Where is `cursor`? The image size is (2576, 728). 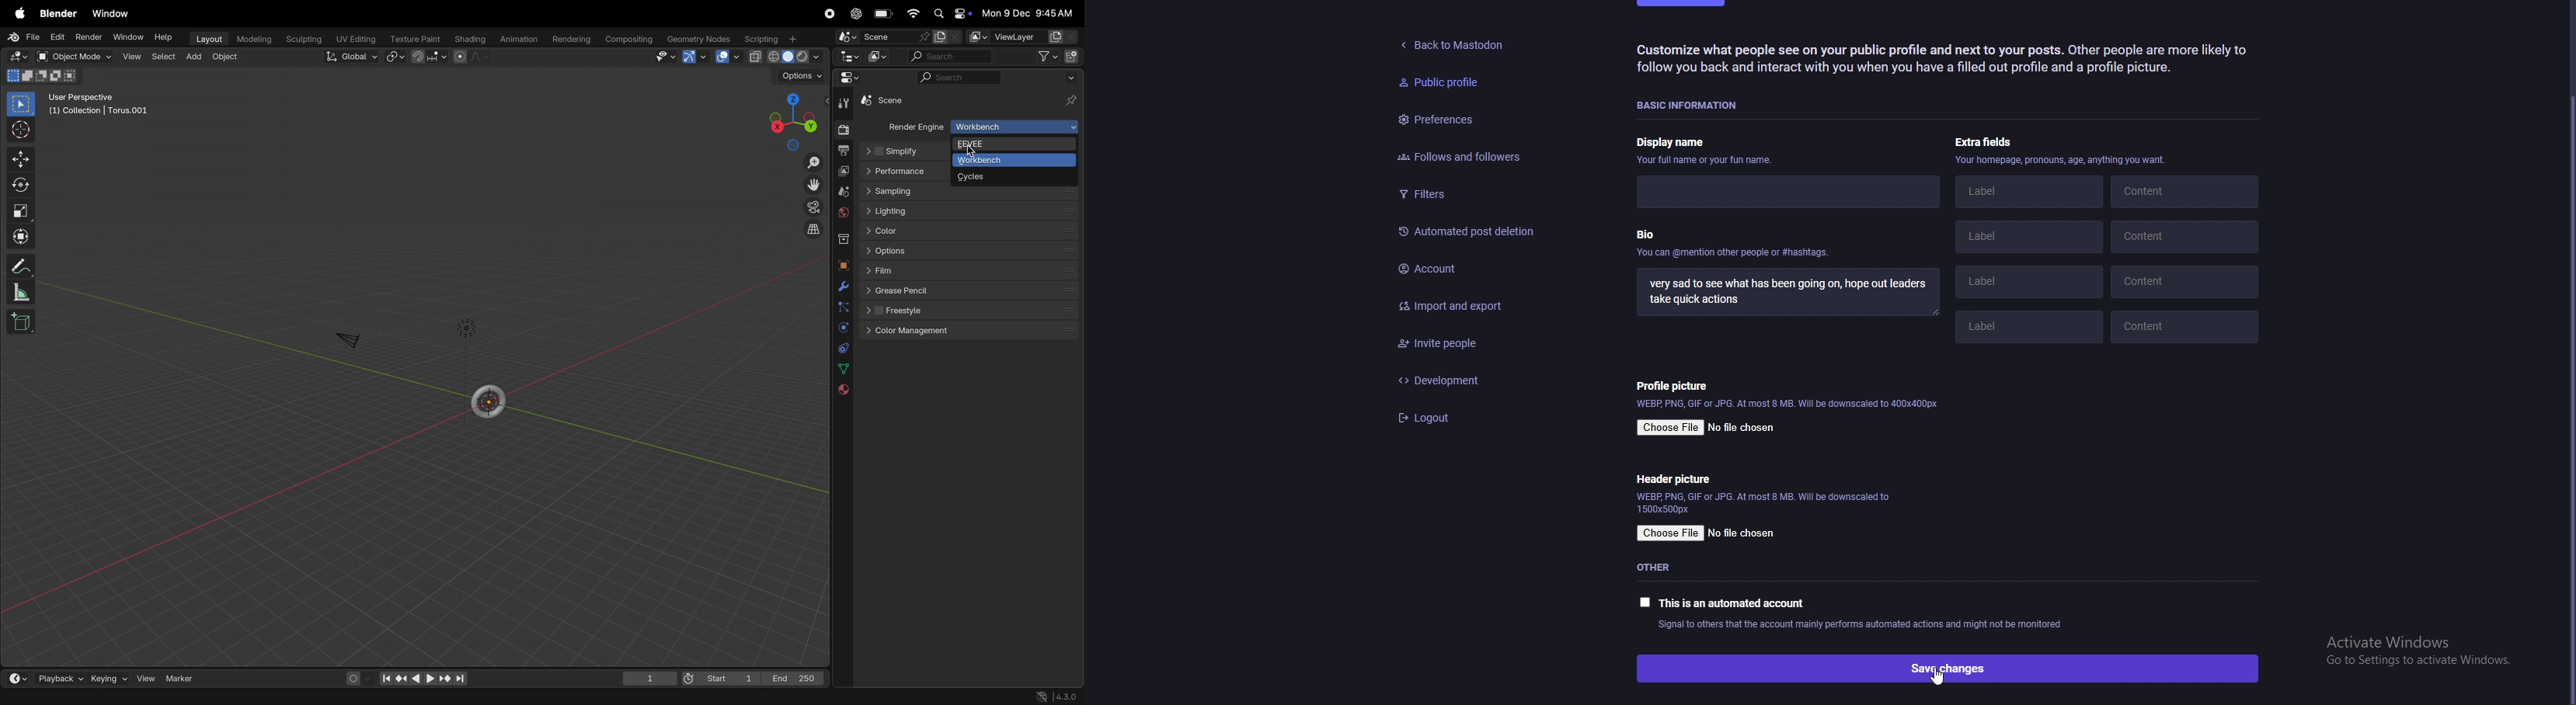 cursor is located at coordinates (2569, 405).